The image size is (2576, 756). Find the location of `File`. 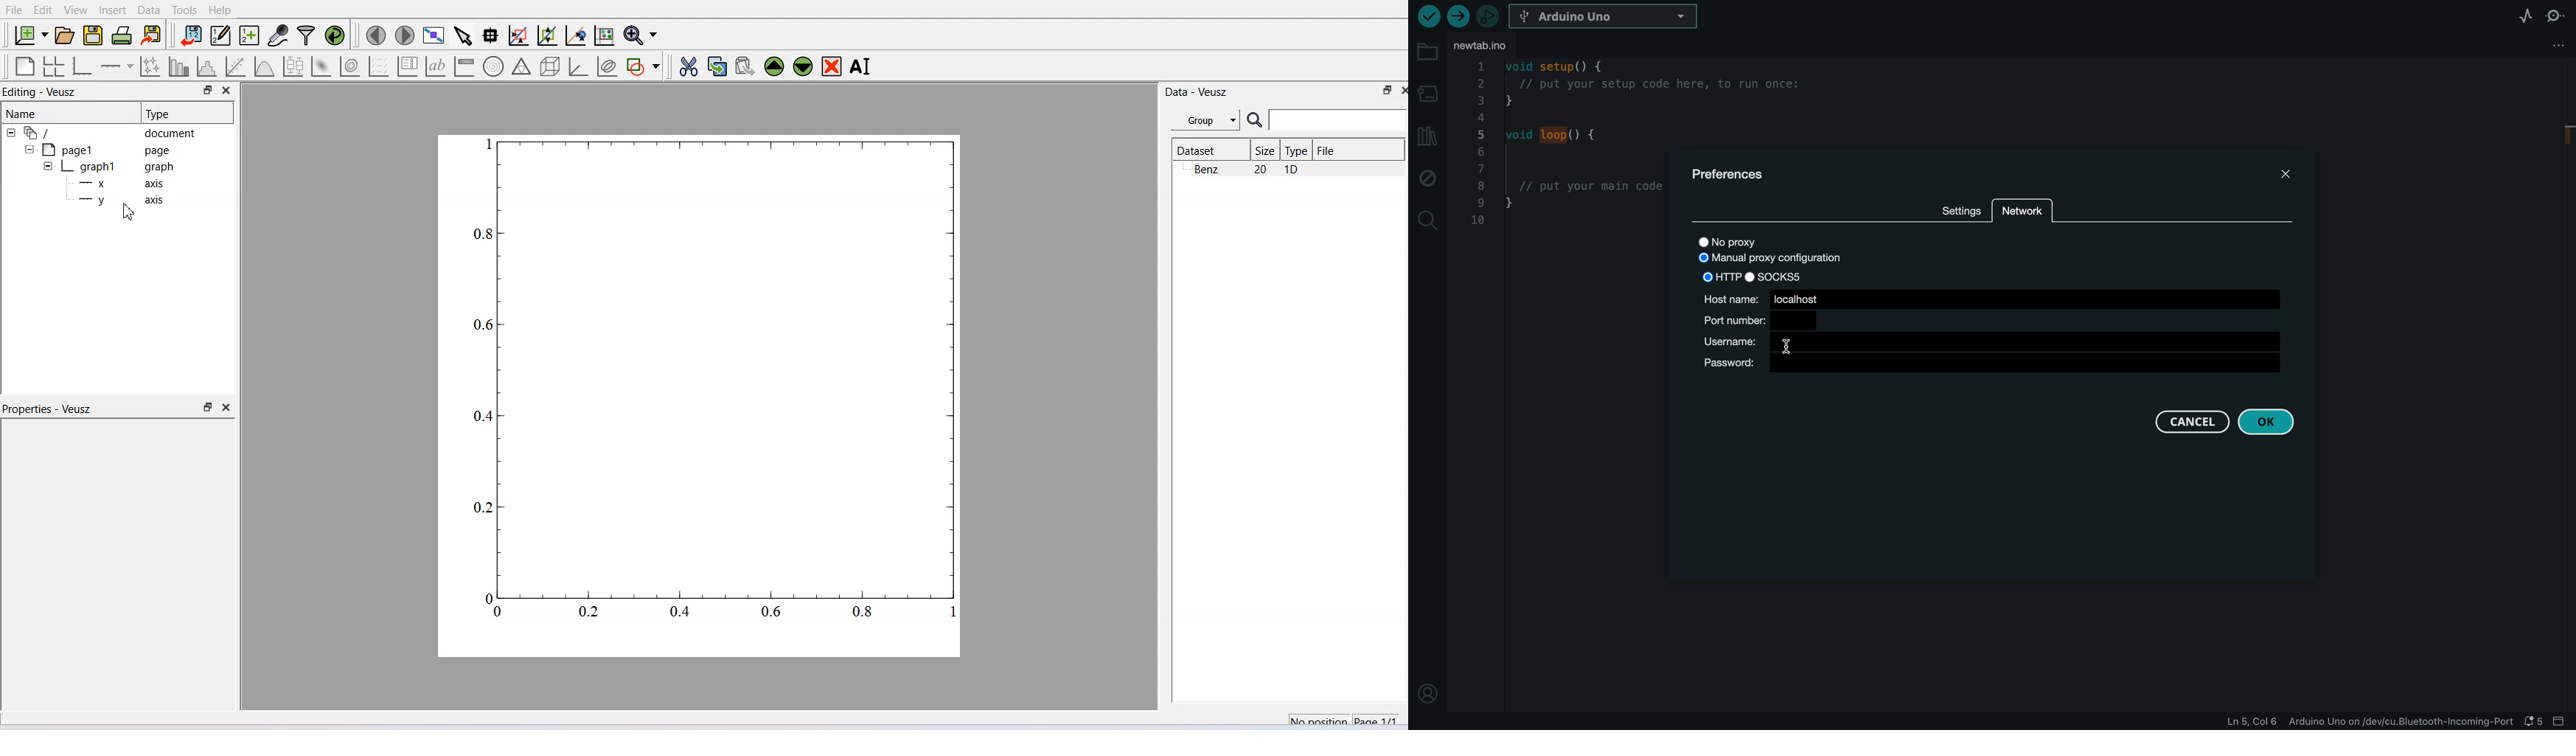

File is located at coordinates (14, 10).